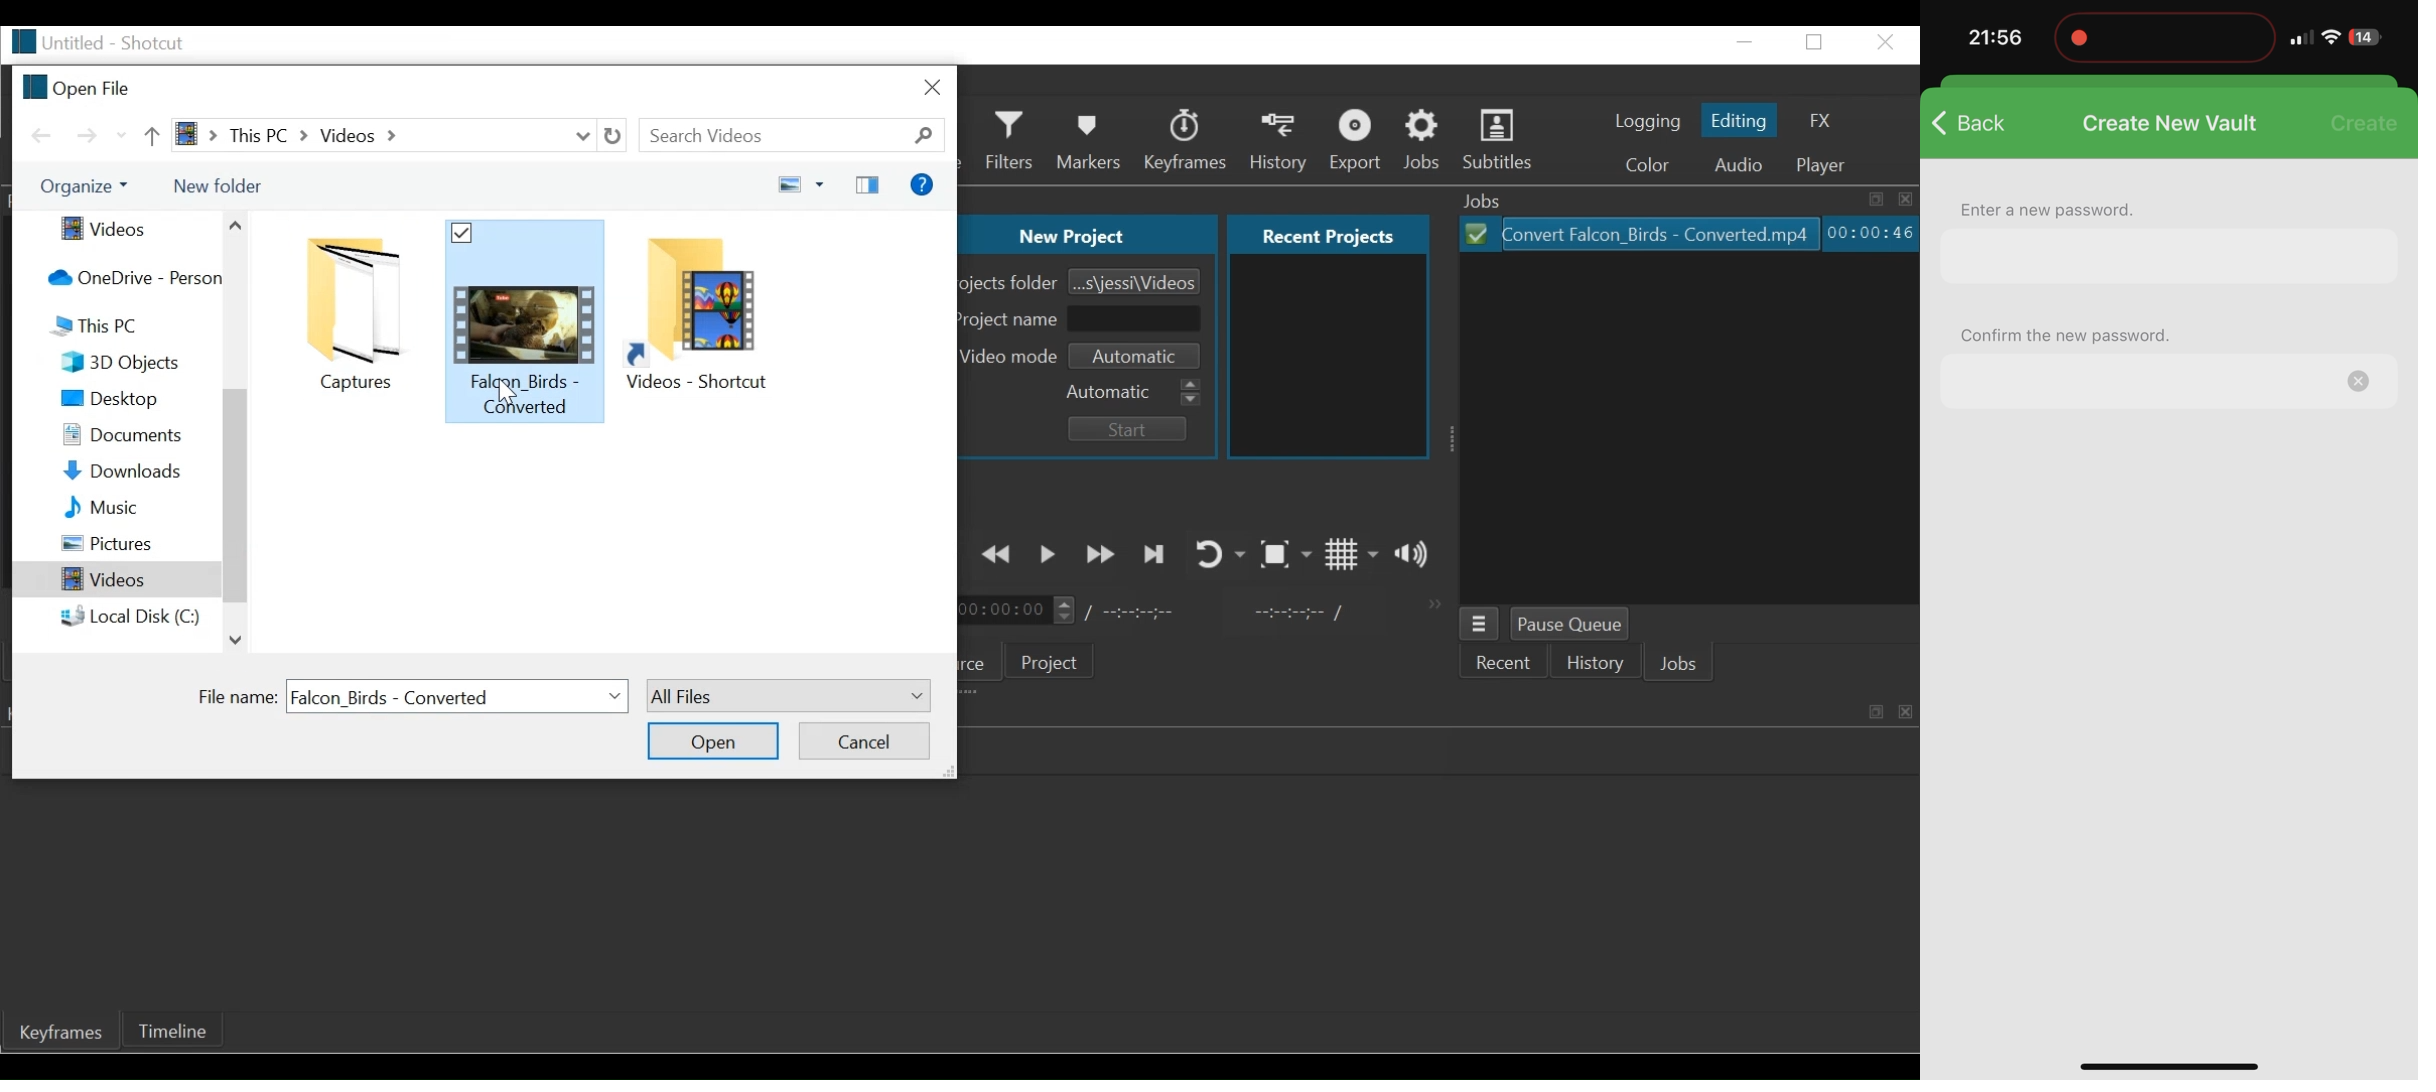  I want to click on folder, so click(523, 320).